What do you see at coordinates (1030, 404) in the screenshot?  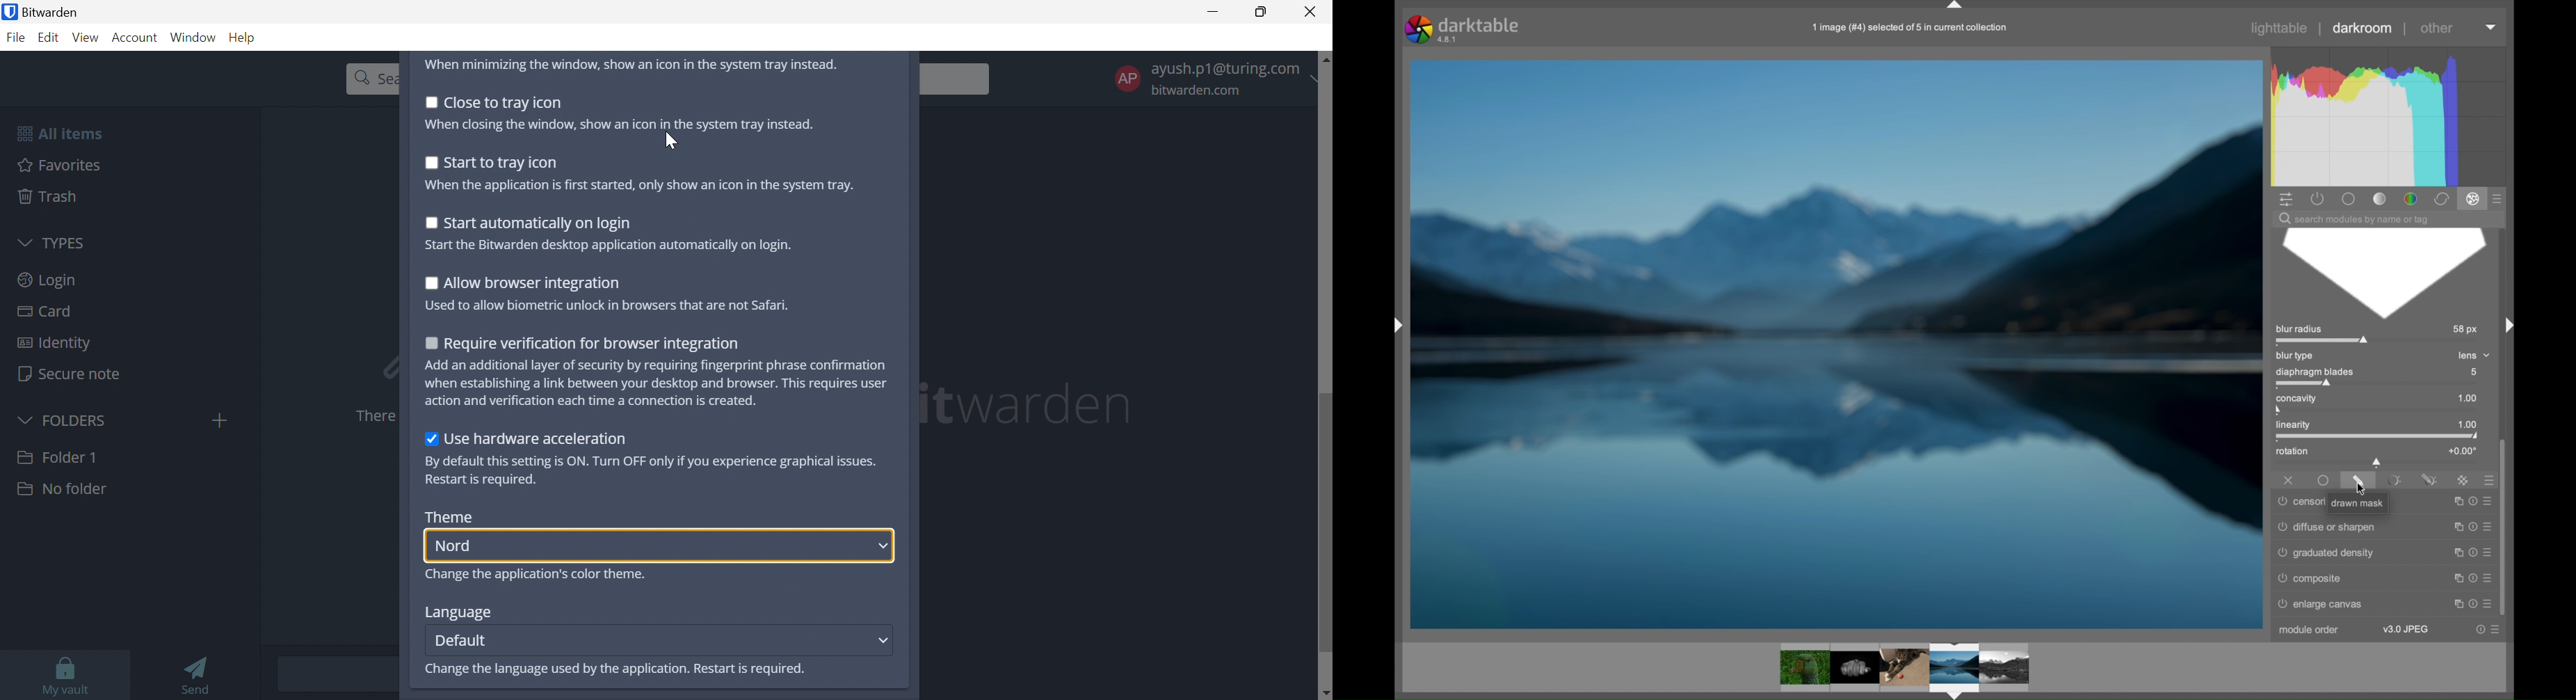 I see `bitwarden` at bounding box center [1030, 404].